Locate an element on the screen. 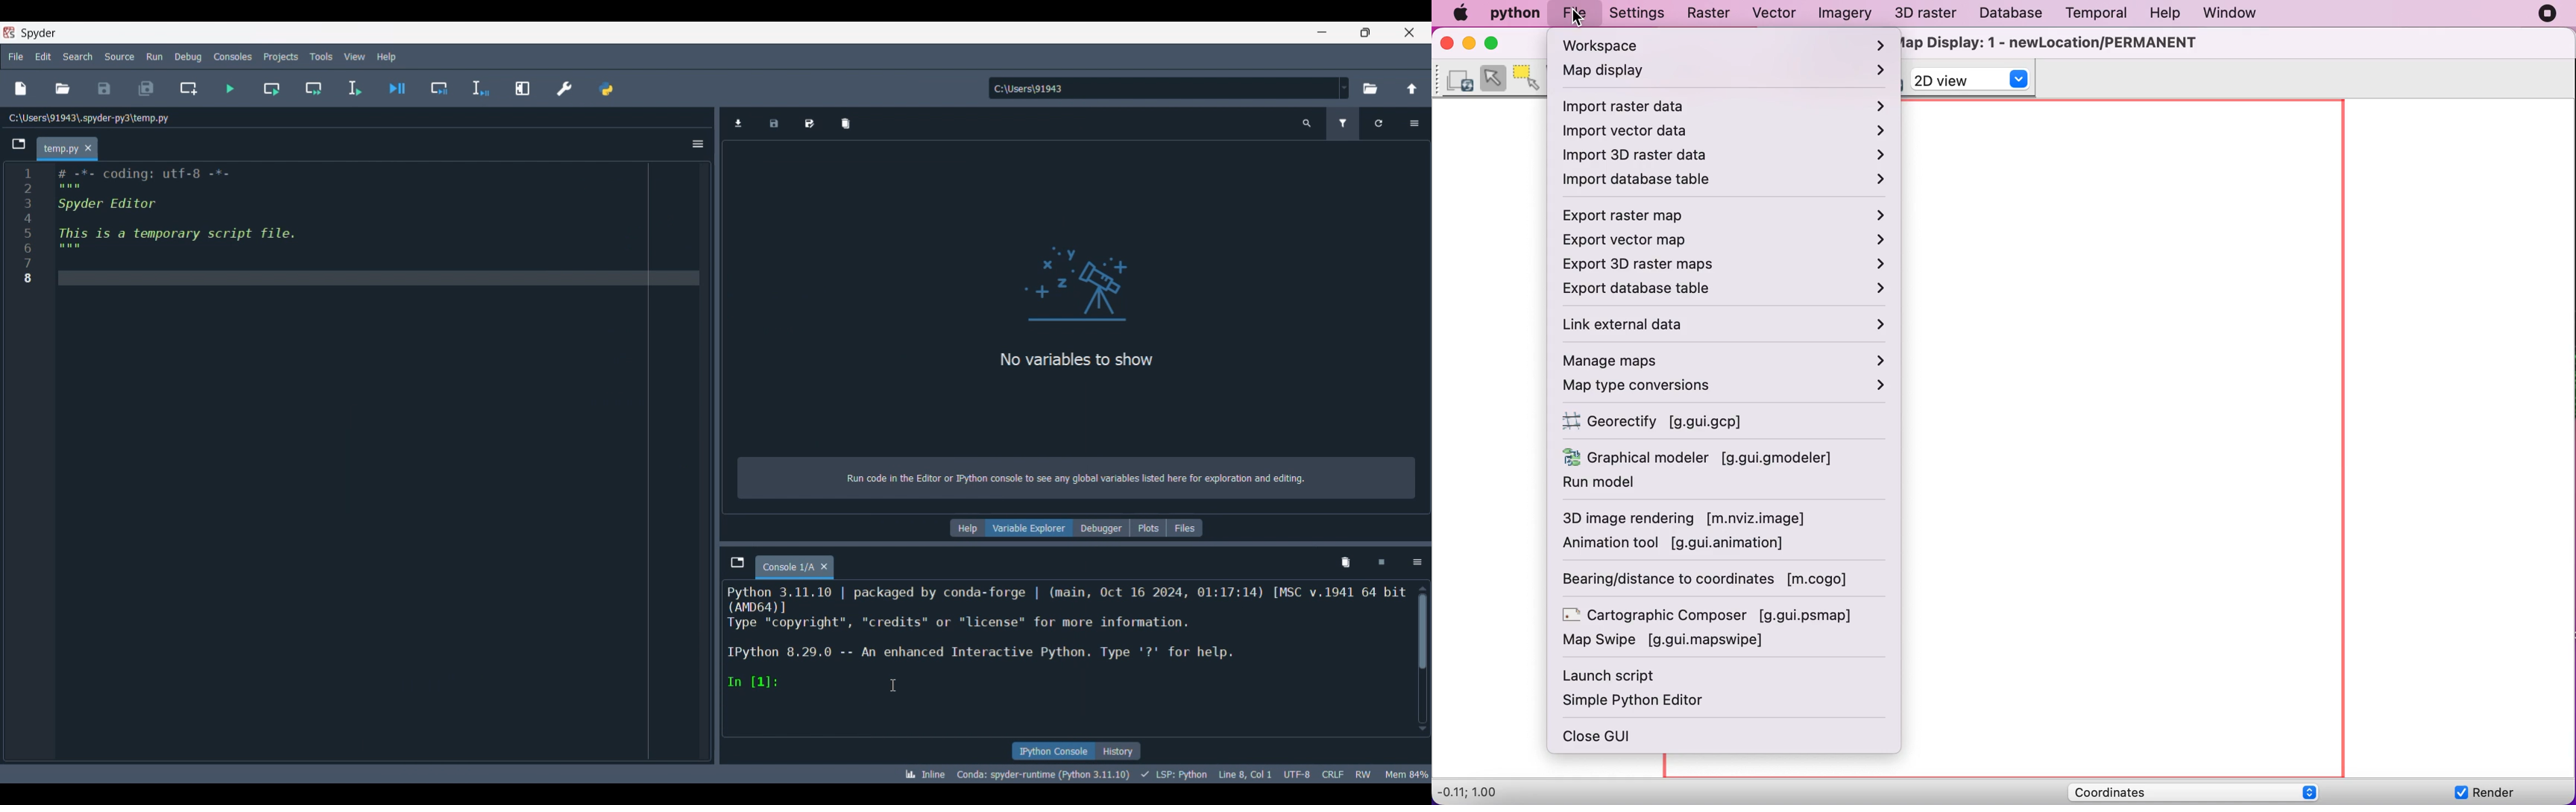  Projects menu is located at coordinates (281, 57).